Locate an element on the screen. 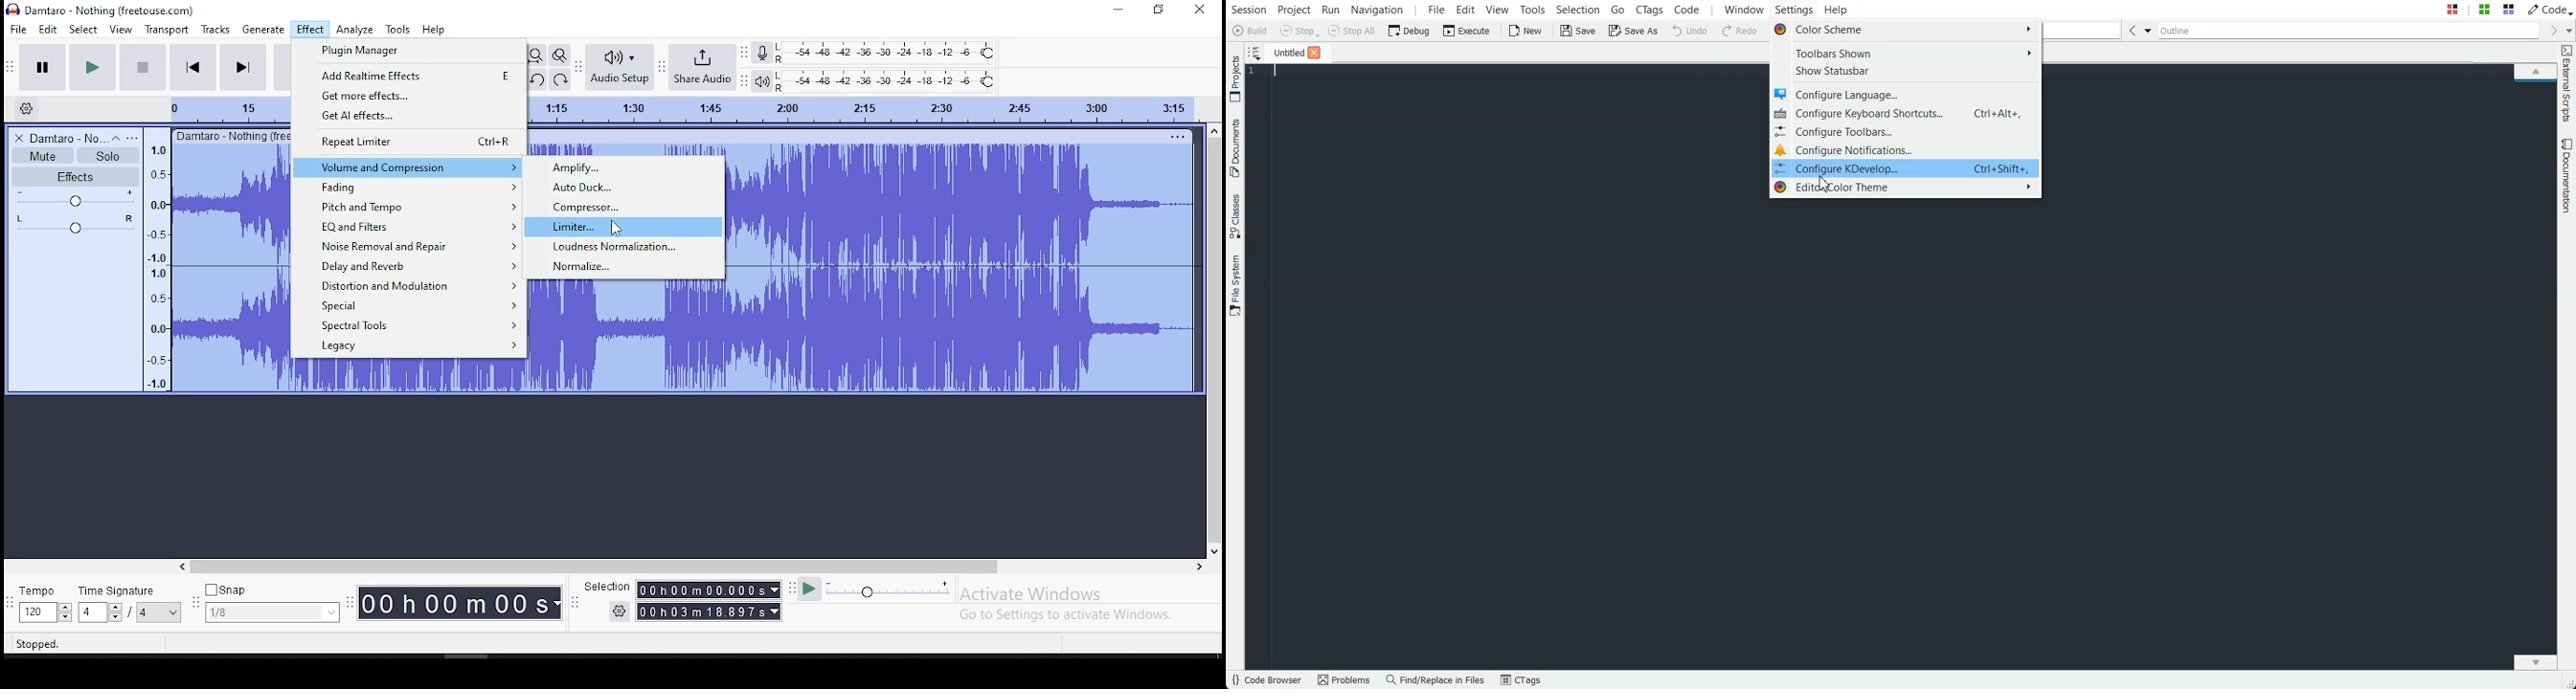 This screenshot has height=700, width=2576. view is located at coordinates (121, 29).